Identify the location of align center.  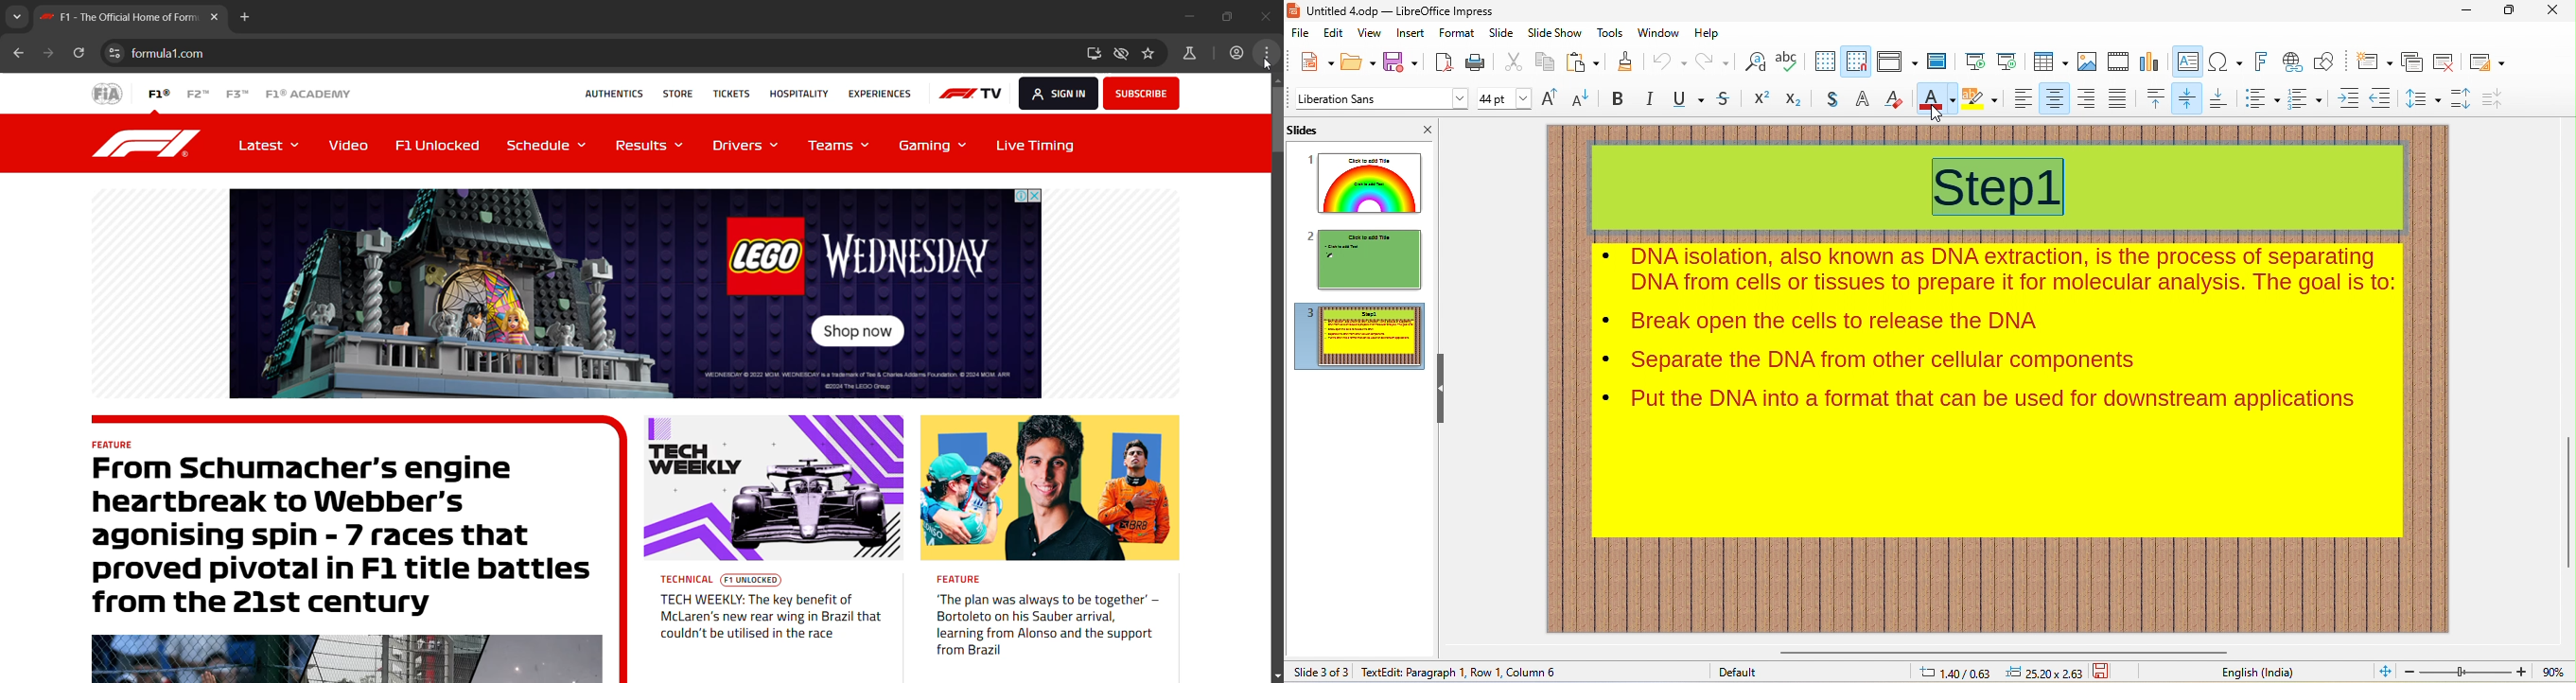
(2051, 98).